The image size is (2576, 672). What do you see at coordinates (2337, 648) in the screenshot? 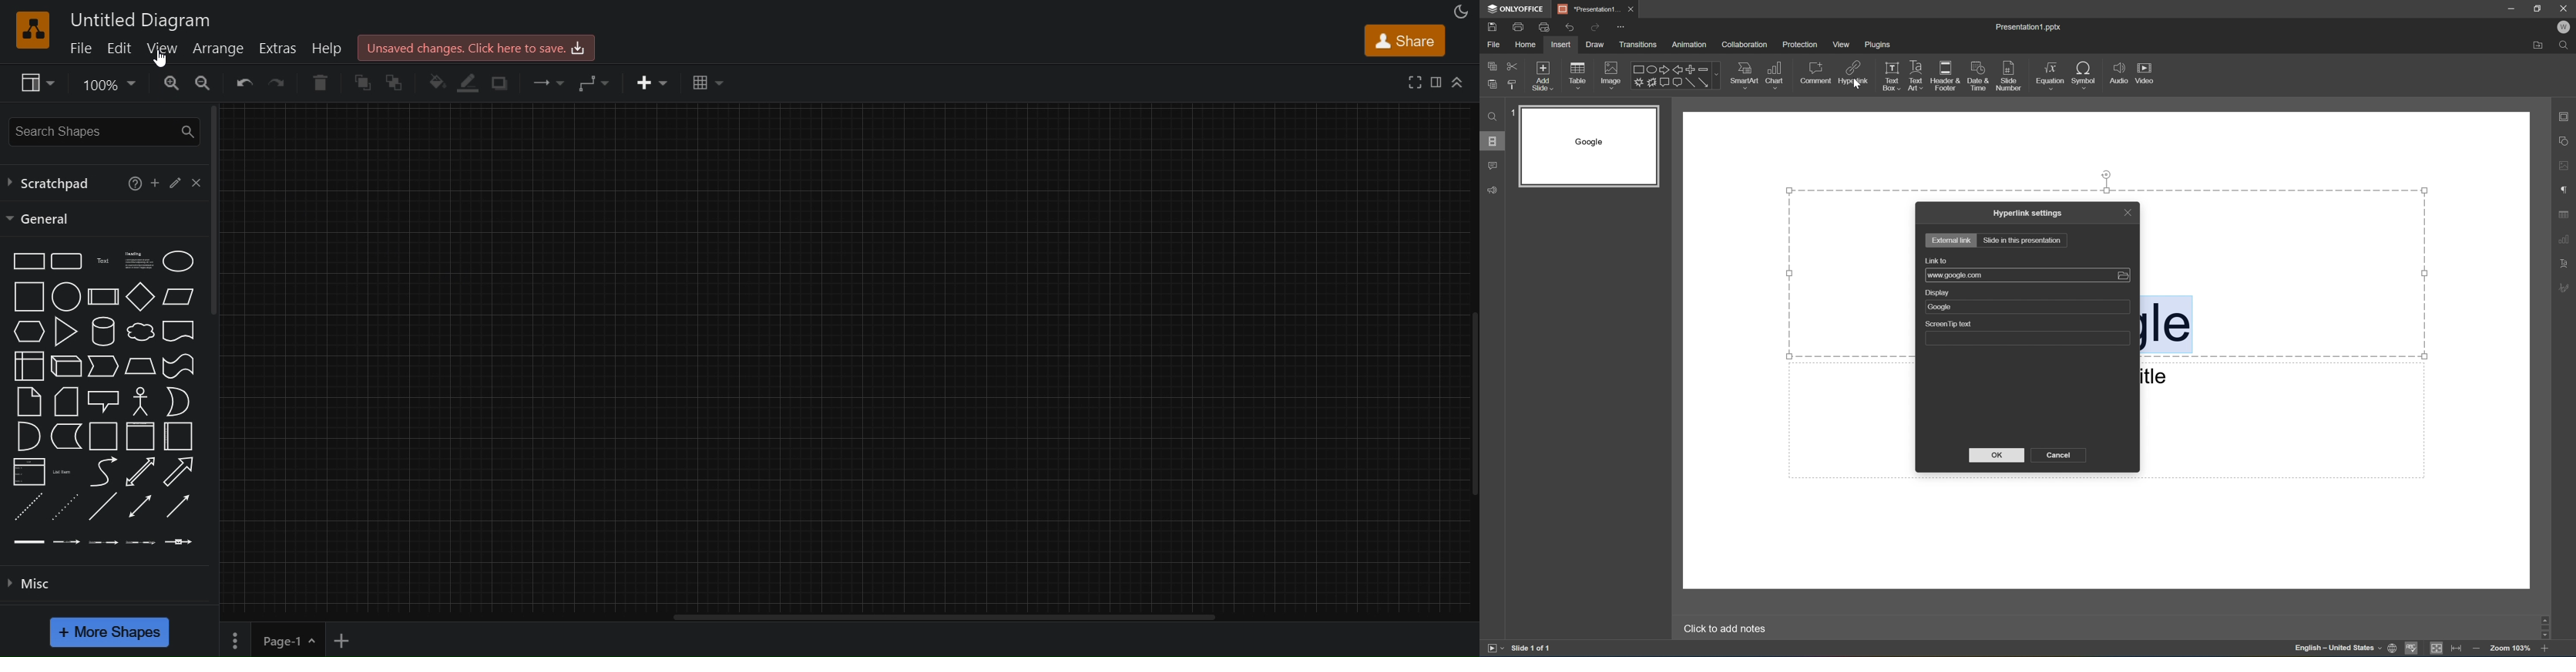
I see `English - United States` at bounding box center [2337, 648].